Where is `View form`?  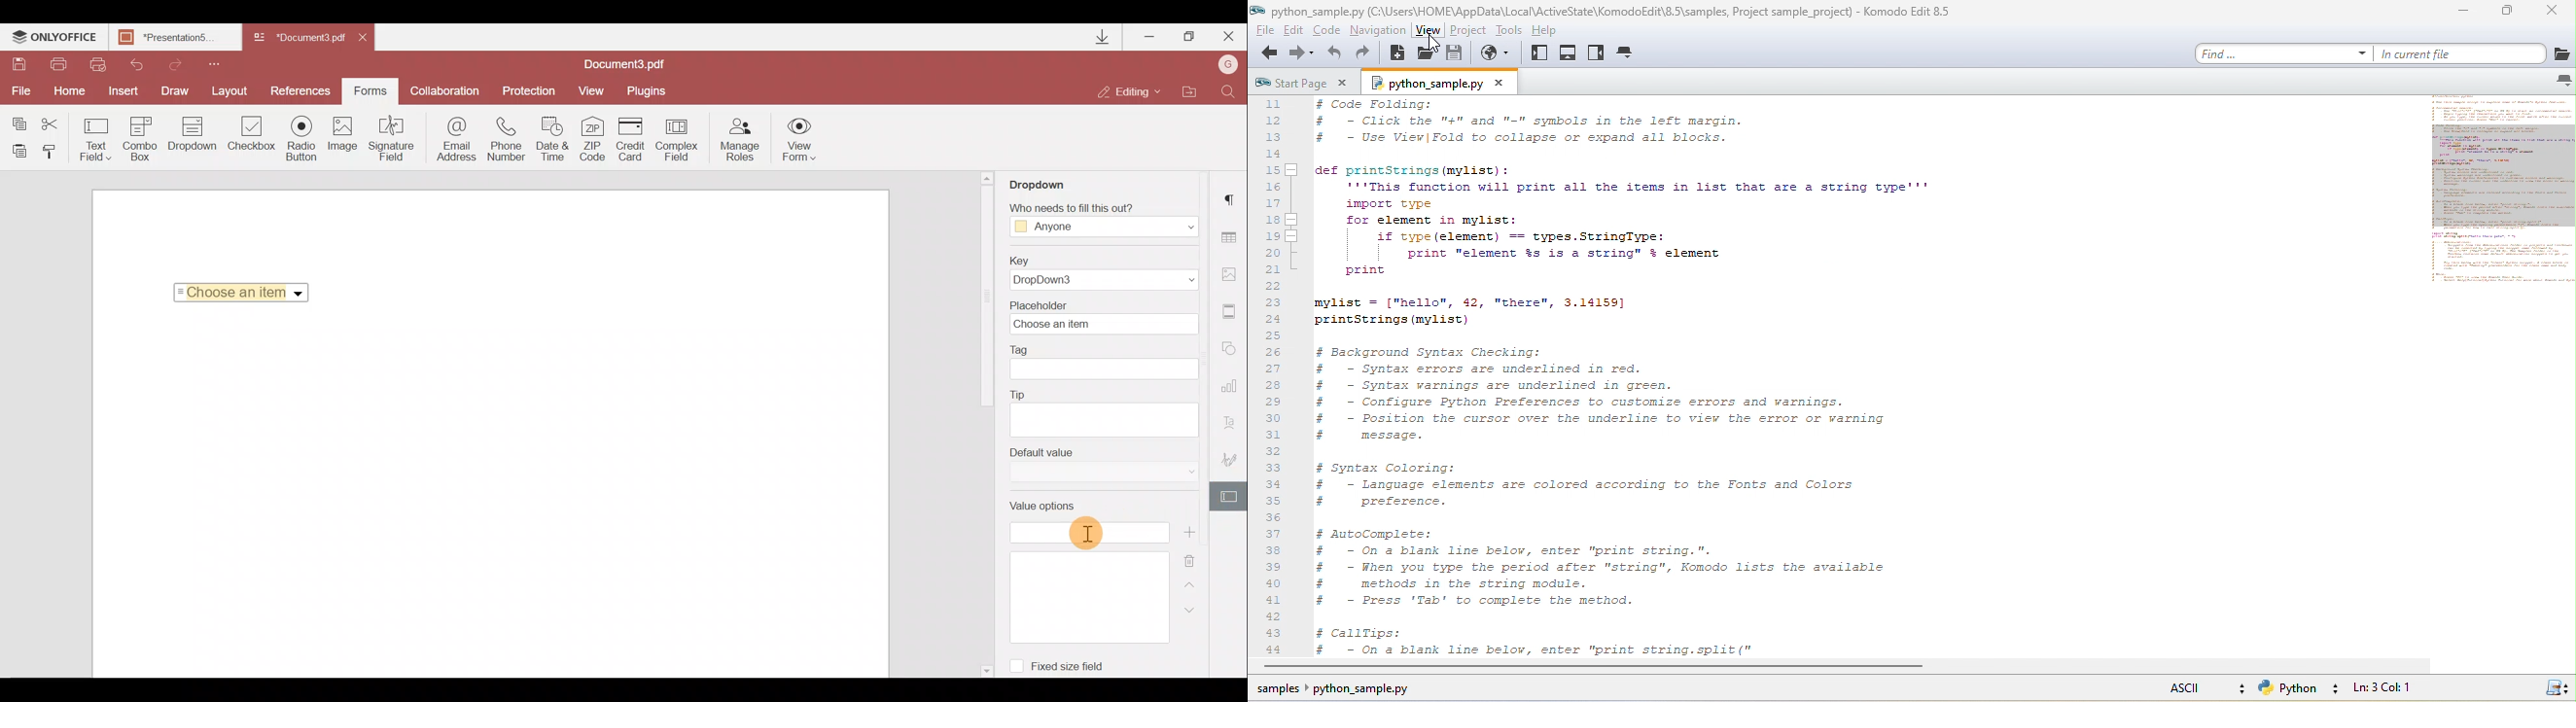
View form is located at coordinates (798, 139).